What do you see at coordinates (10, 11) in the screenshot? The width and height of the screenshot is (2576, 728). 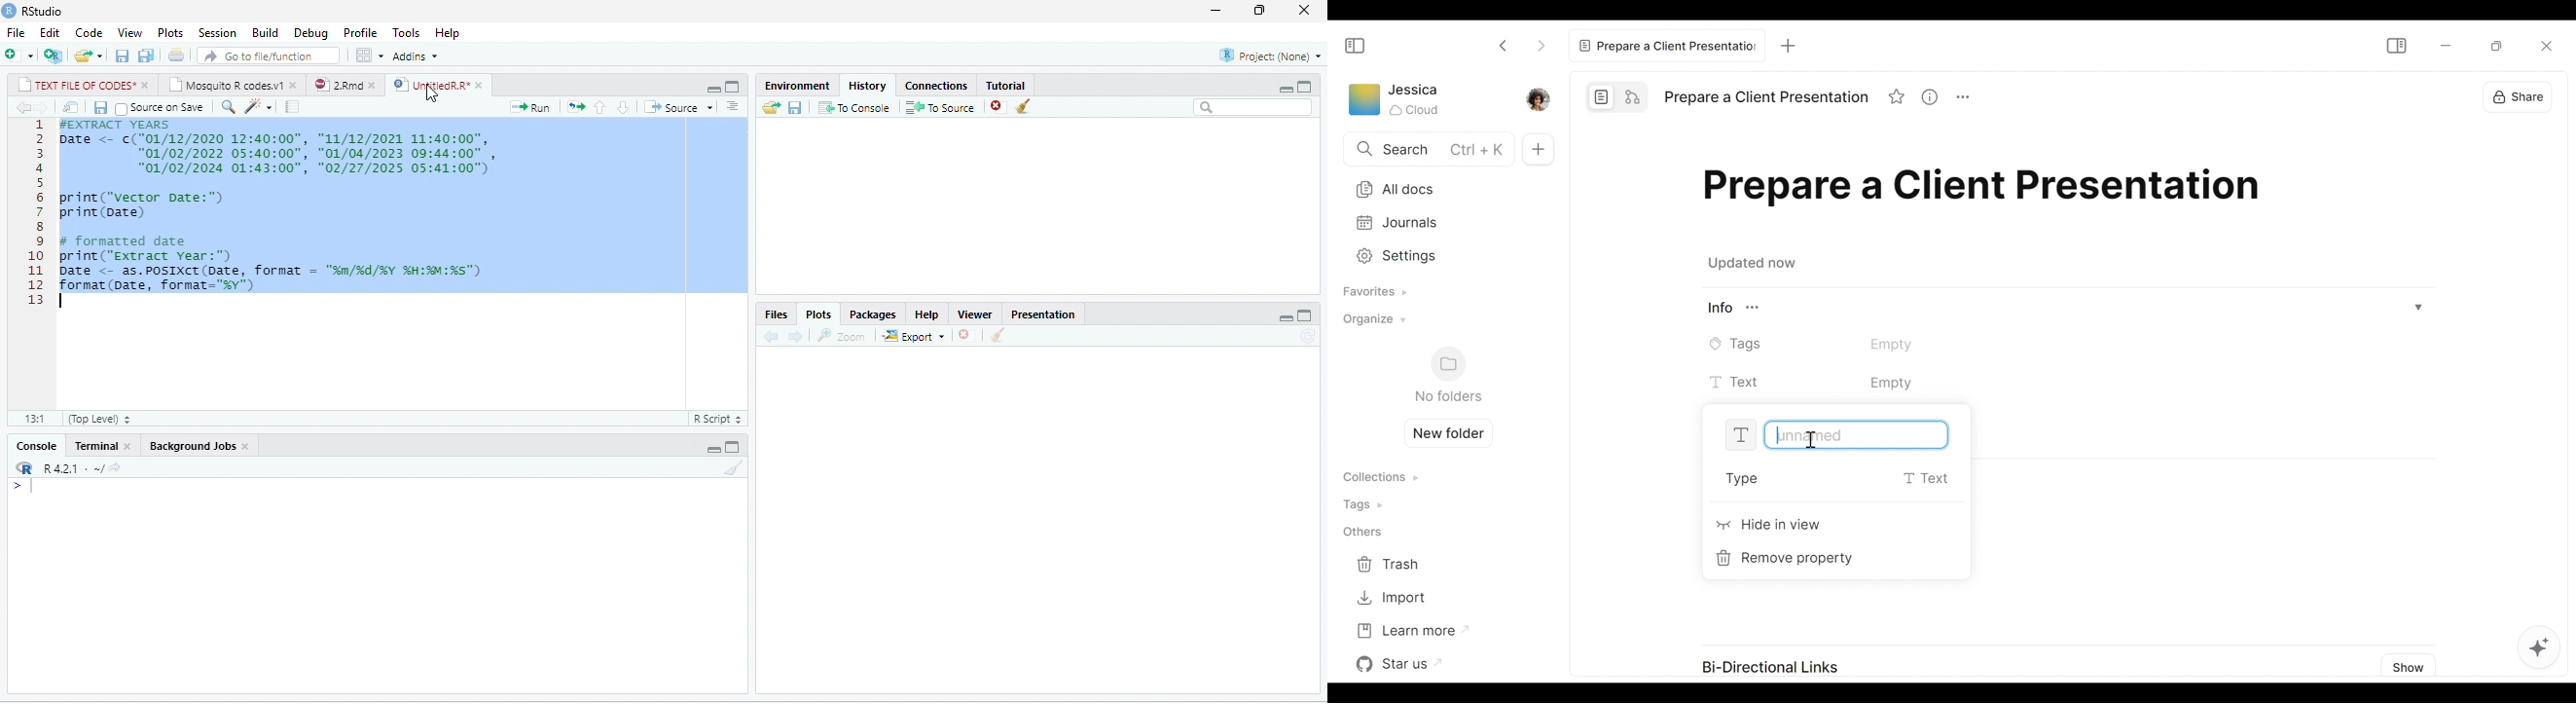 I see `logo` at bounding box center [10, 11].